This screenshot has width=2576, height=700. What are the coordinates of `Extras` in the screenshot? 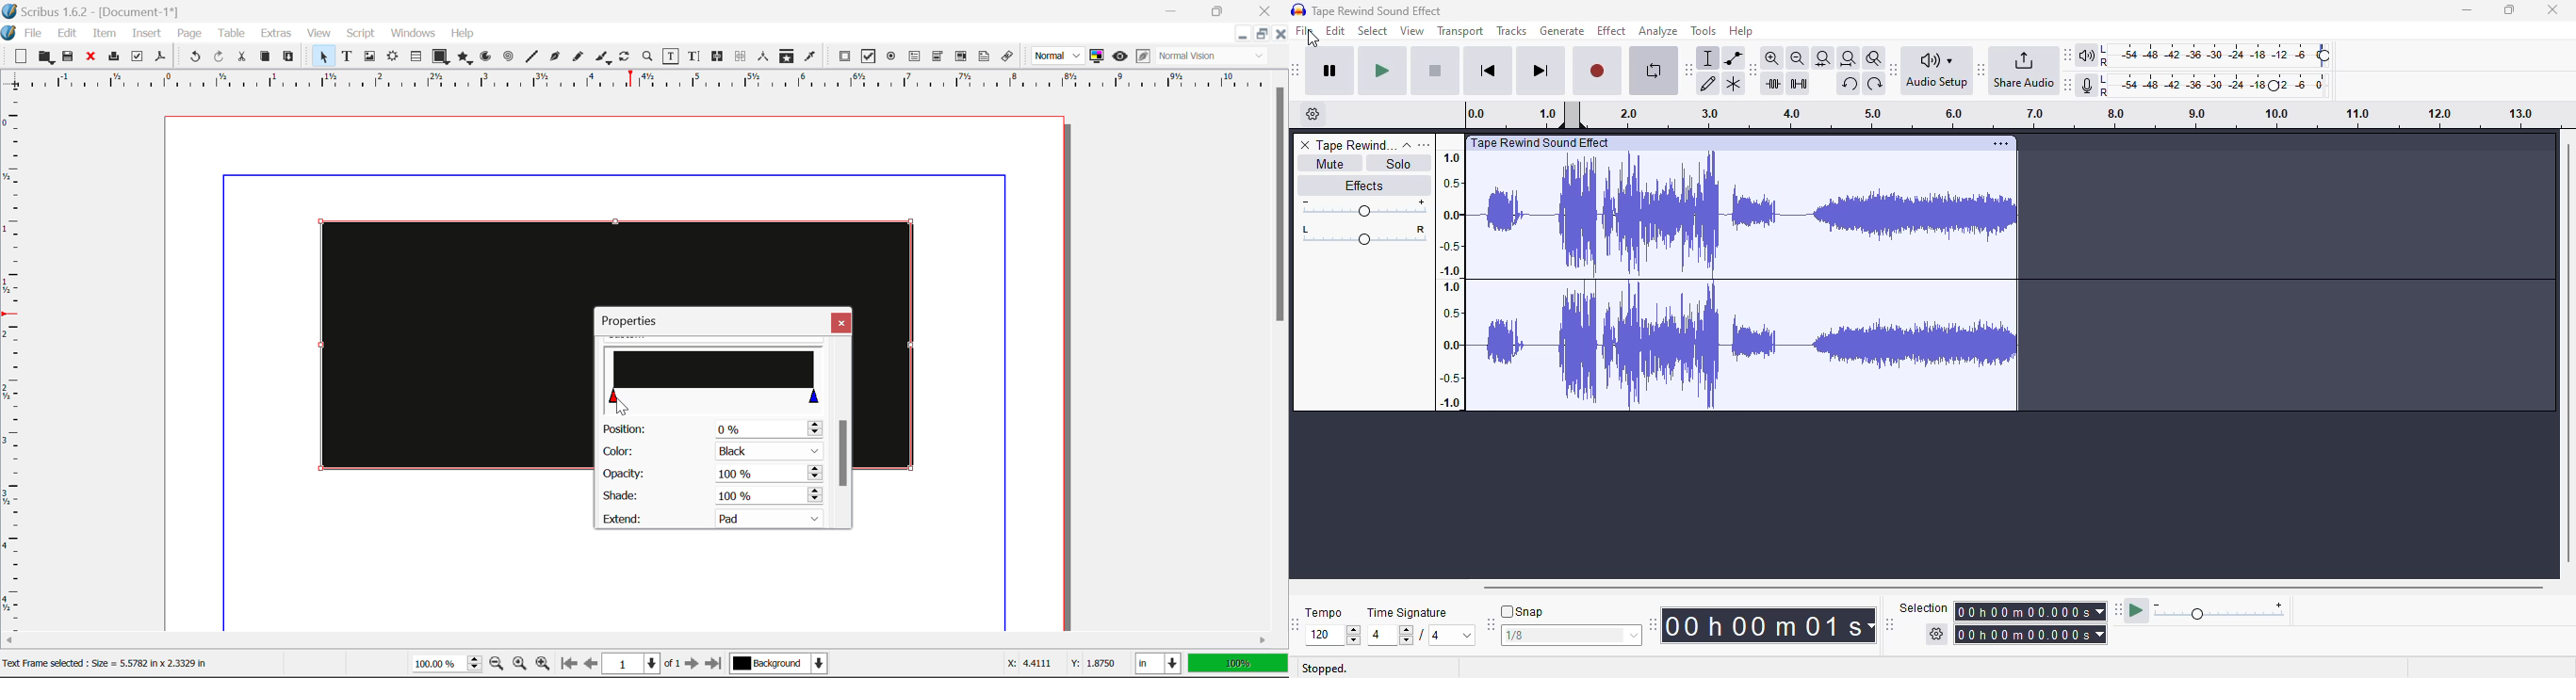 It's located at (278, 34).